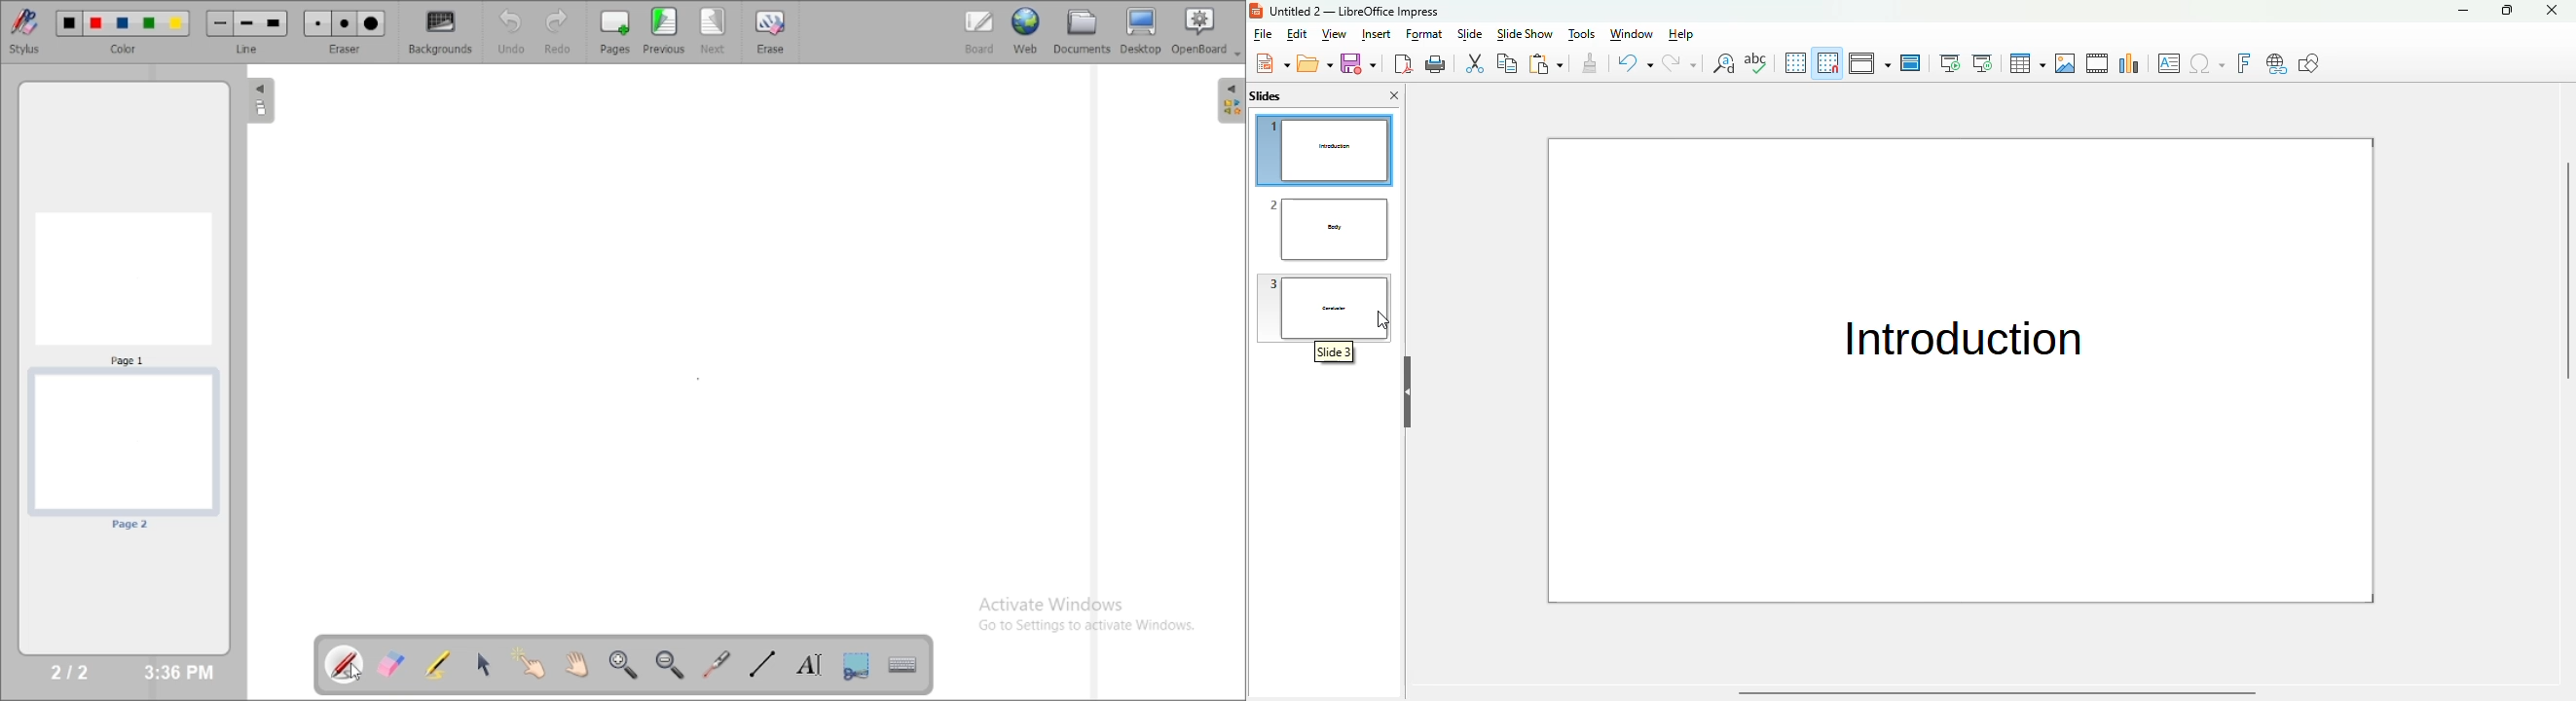 The width and height of the screenshot is (2576, 728). What do you see at coordinates (1828, 62) in the screenshot?
I see `snap to grid` at bounding box center [1828, 62].